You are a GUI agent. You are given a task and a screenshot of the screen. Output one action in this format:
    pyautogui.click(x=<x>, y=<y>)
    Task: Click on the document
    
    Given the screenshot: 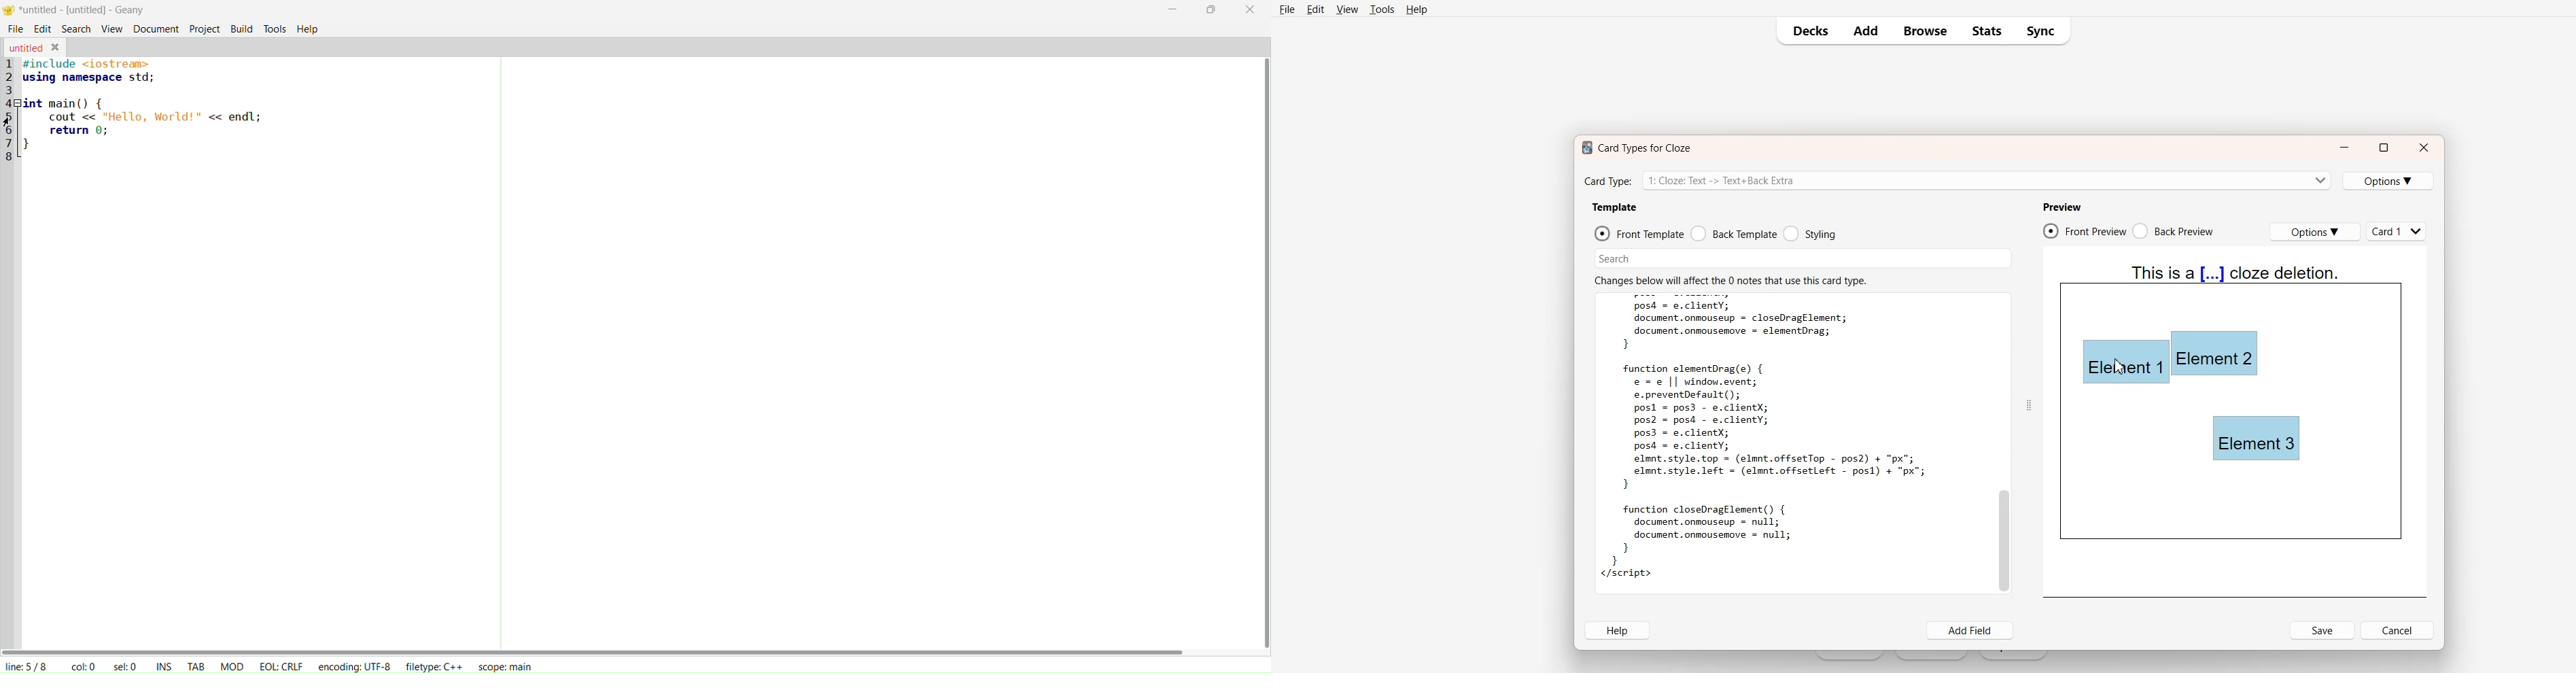 What is the action you would take?
    pyautogui.click(x=157, y=28)
    